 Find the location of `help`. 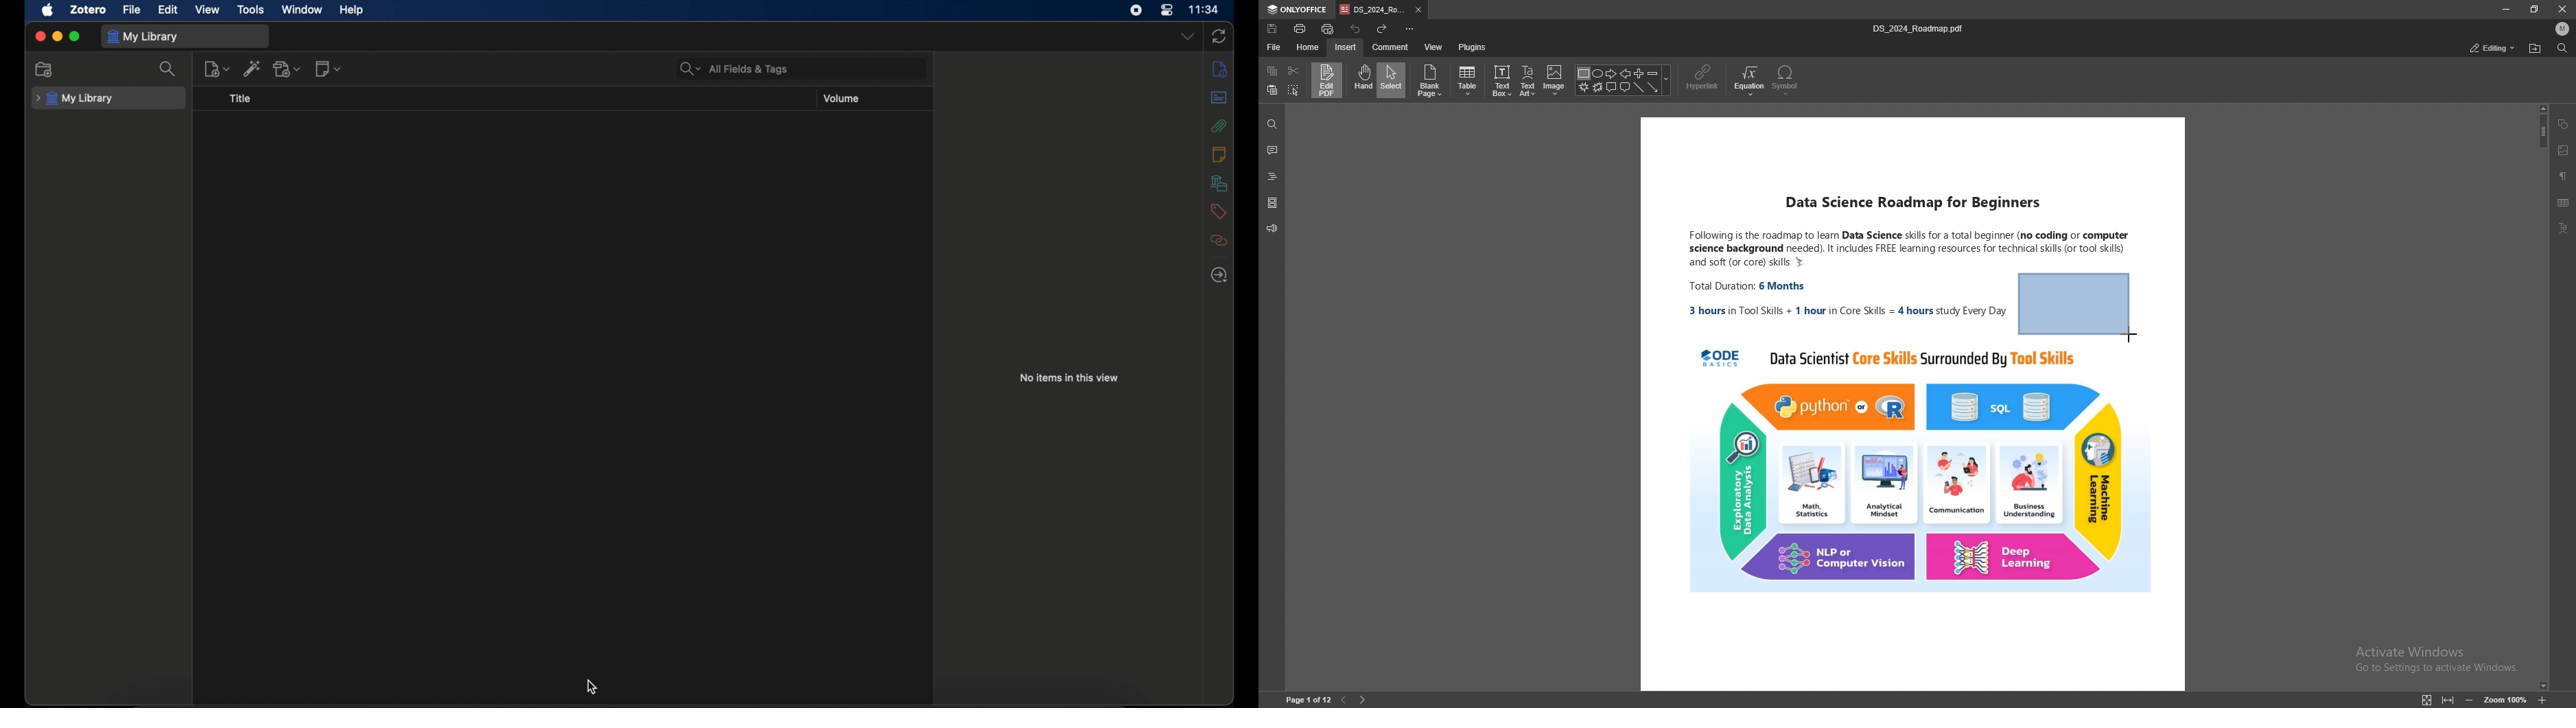

help is located at coordinates (351, 10).